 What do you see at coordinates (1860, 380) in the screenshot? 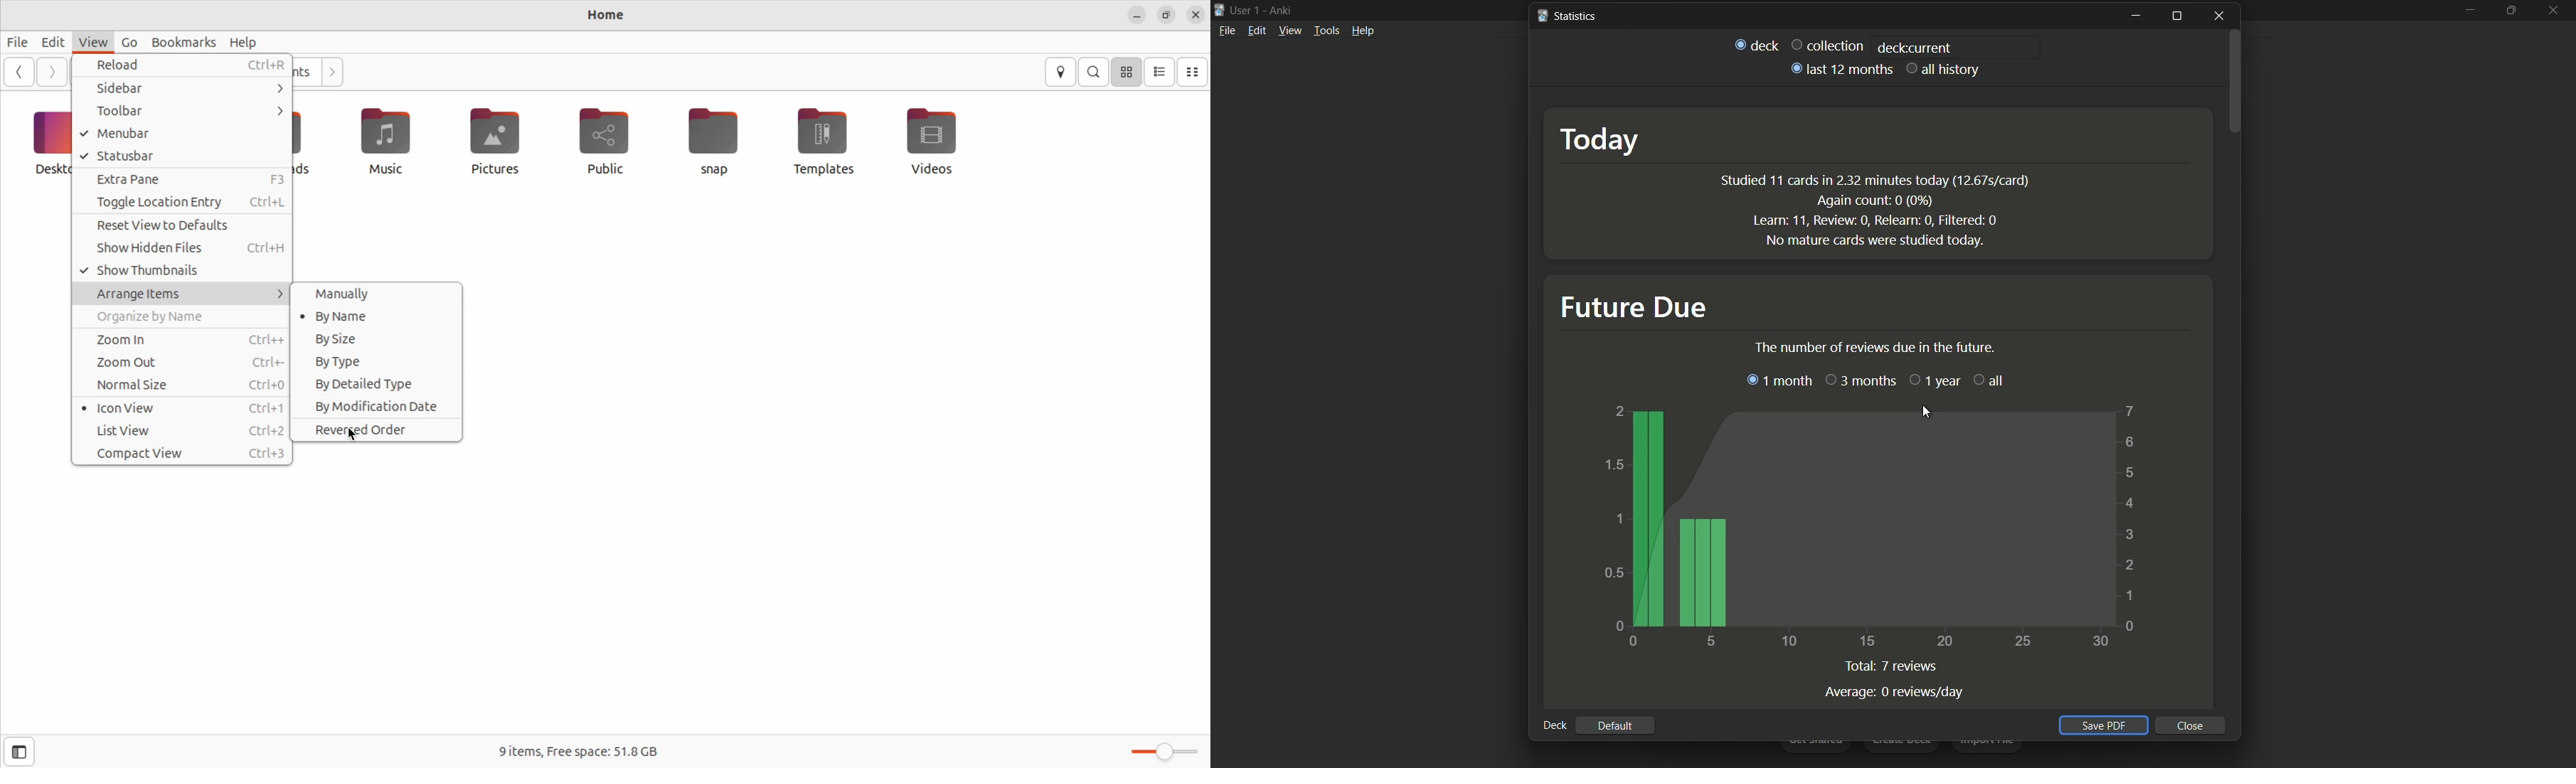
I see `3 months` at bounding box center [1860, 380].